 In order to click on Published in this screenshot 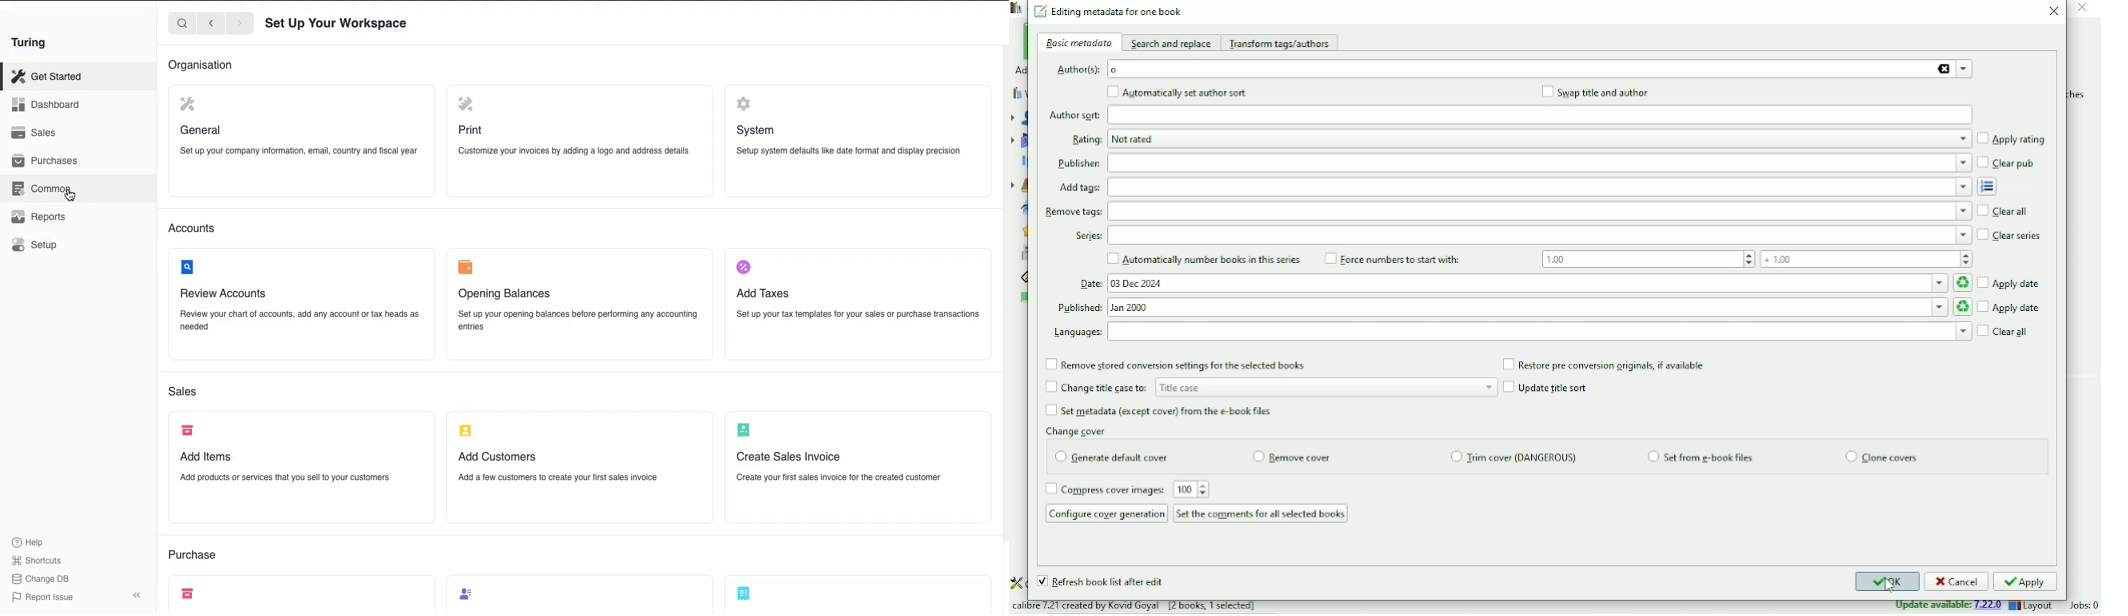, I will do `click(1078, 308)`.